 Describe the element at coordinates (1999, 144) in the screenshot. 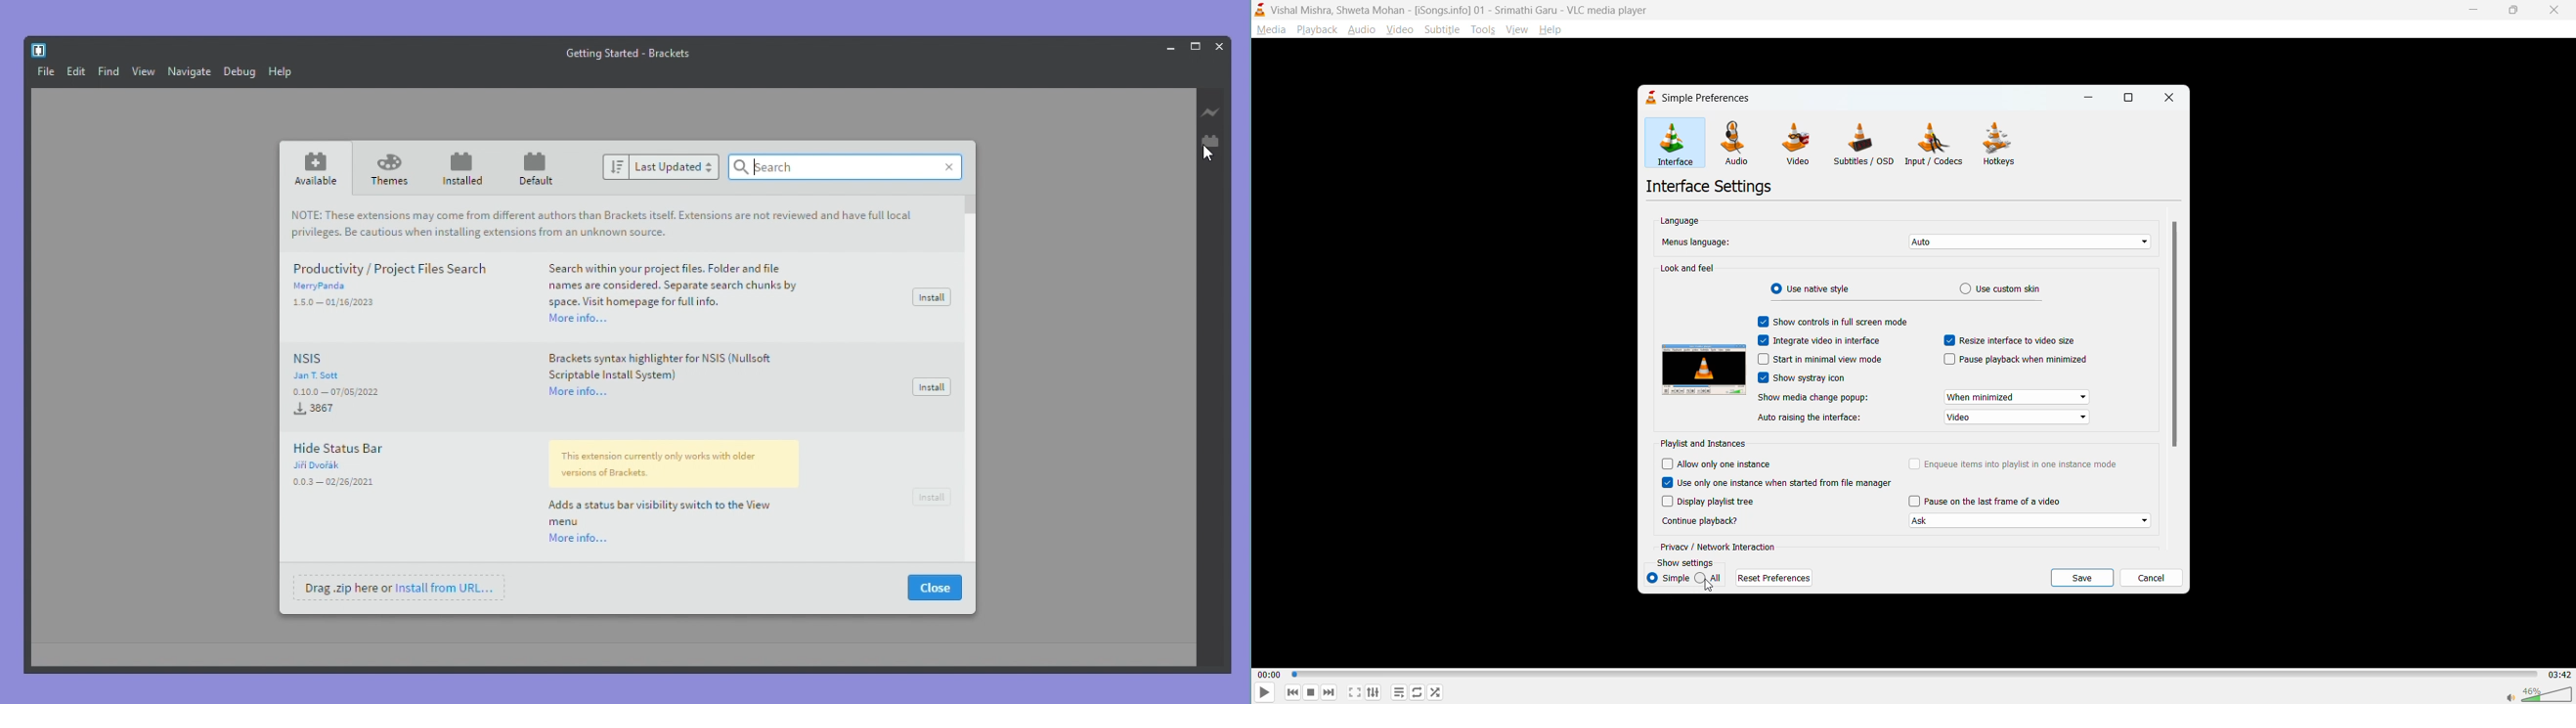

I see `hotkeys` at that location.